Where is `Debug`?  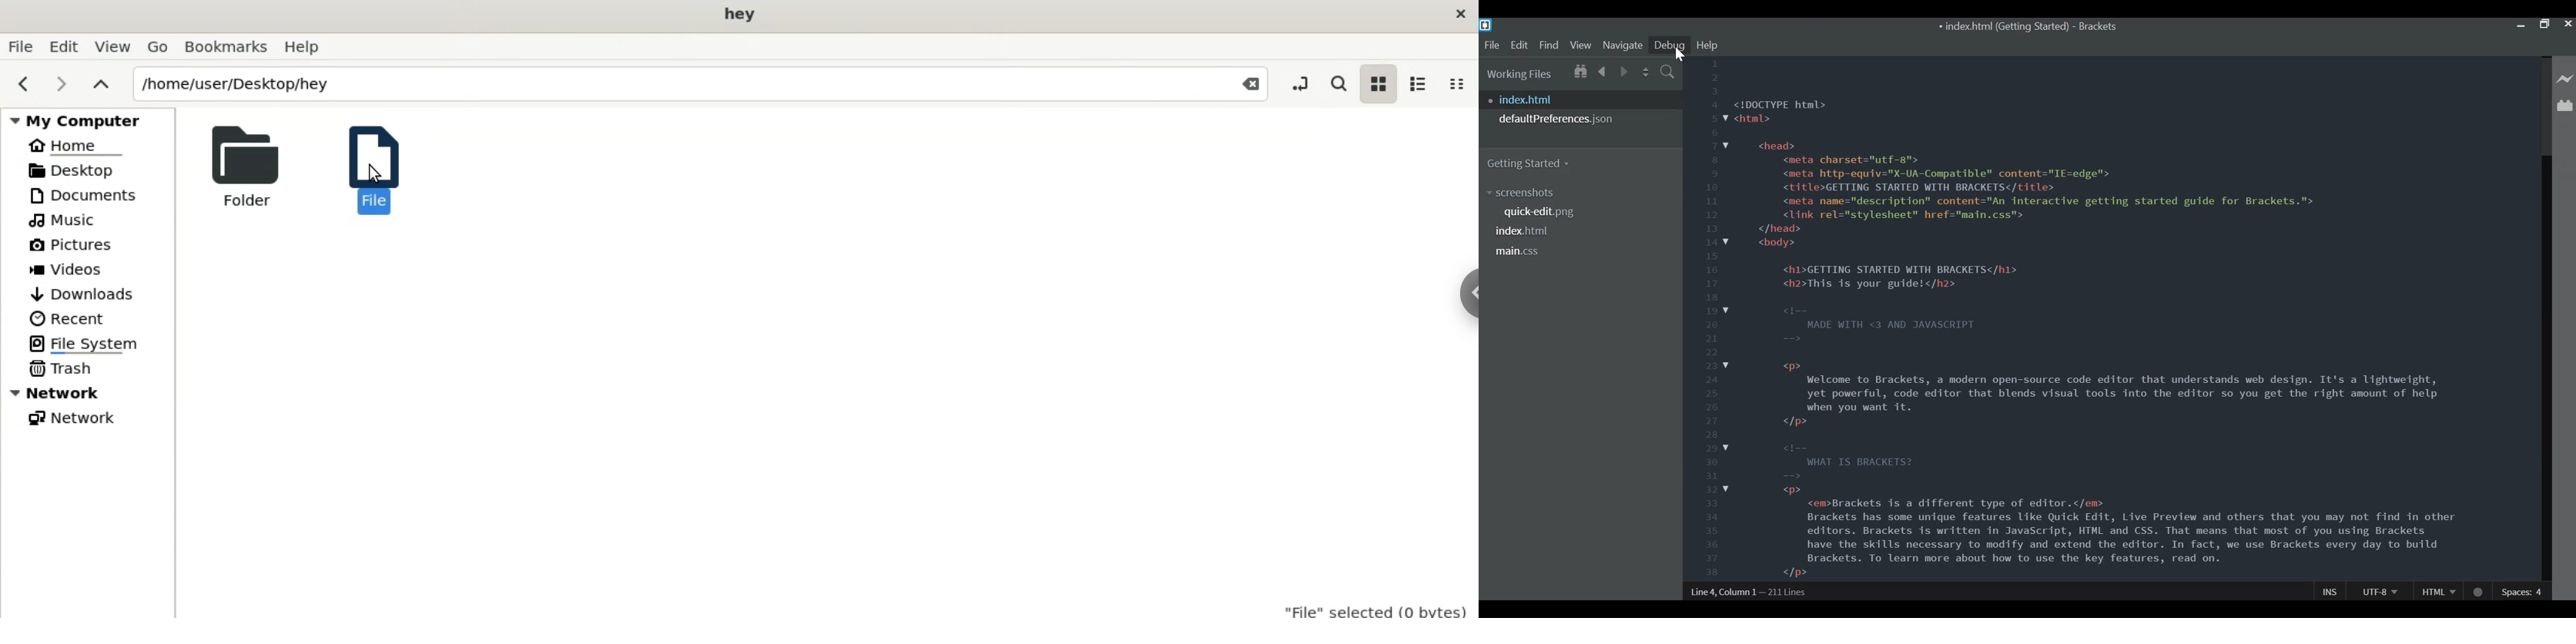 Debug is located at coordinates (1669, 45).